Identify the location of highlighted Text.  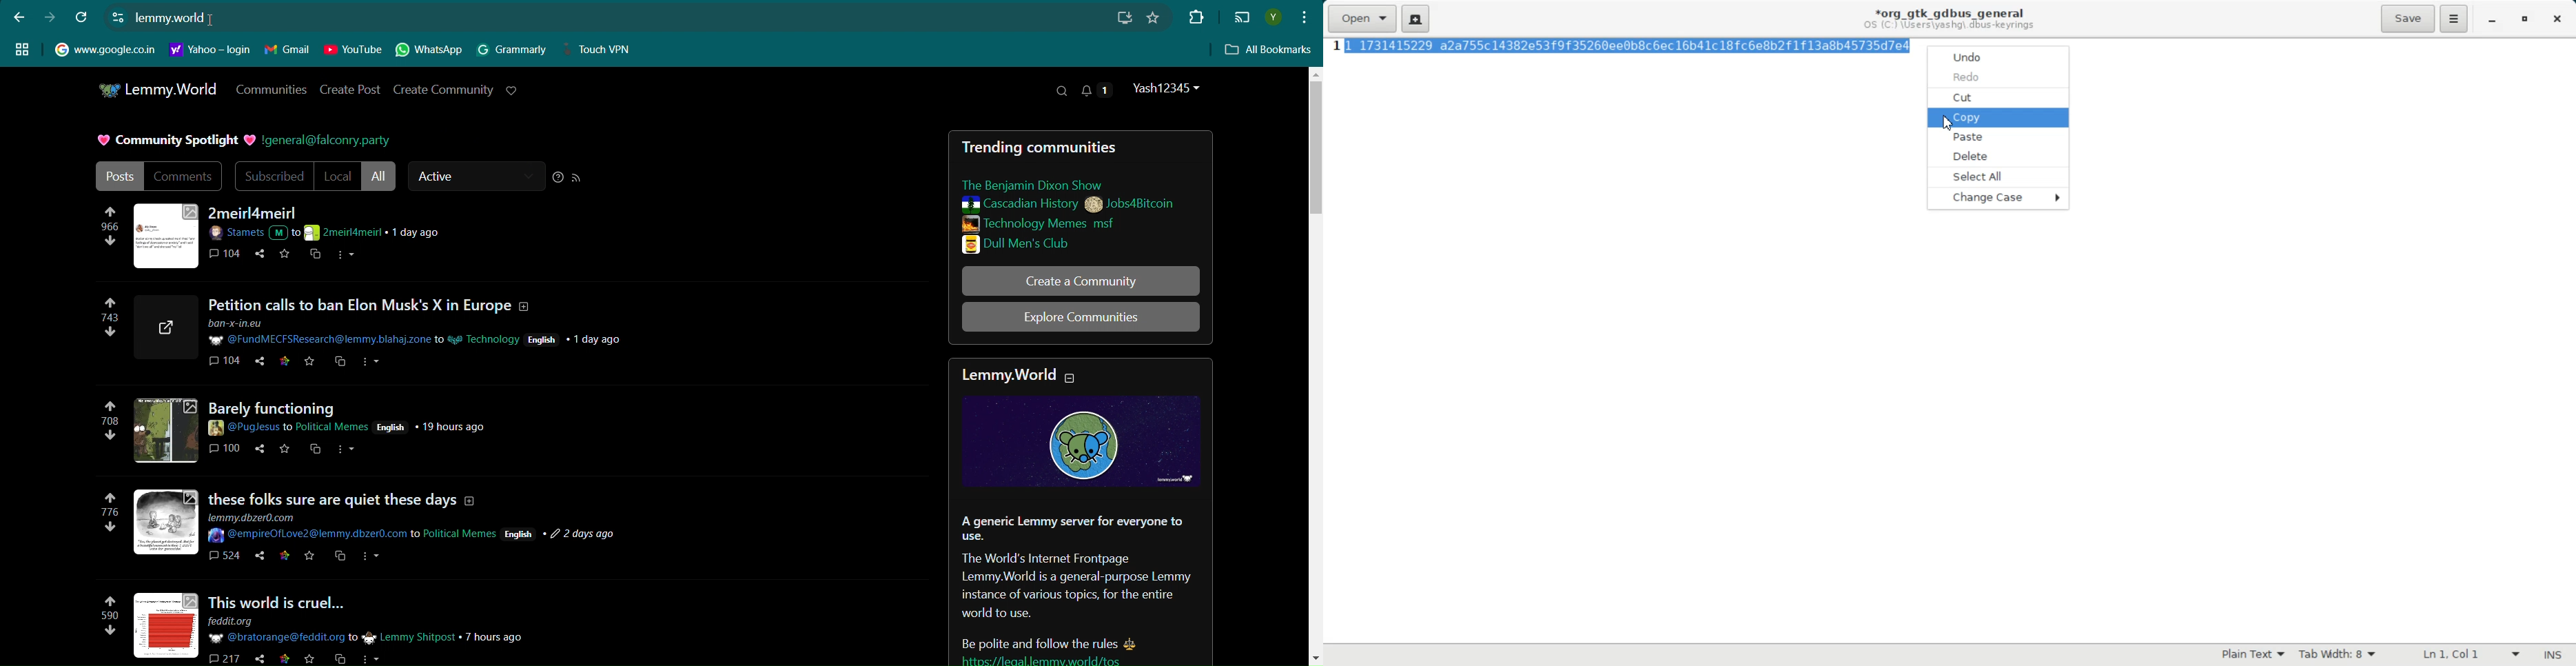
(1625, 46).